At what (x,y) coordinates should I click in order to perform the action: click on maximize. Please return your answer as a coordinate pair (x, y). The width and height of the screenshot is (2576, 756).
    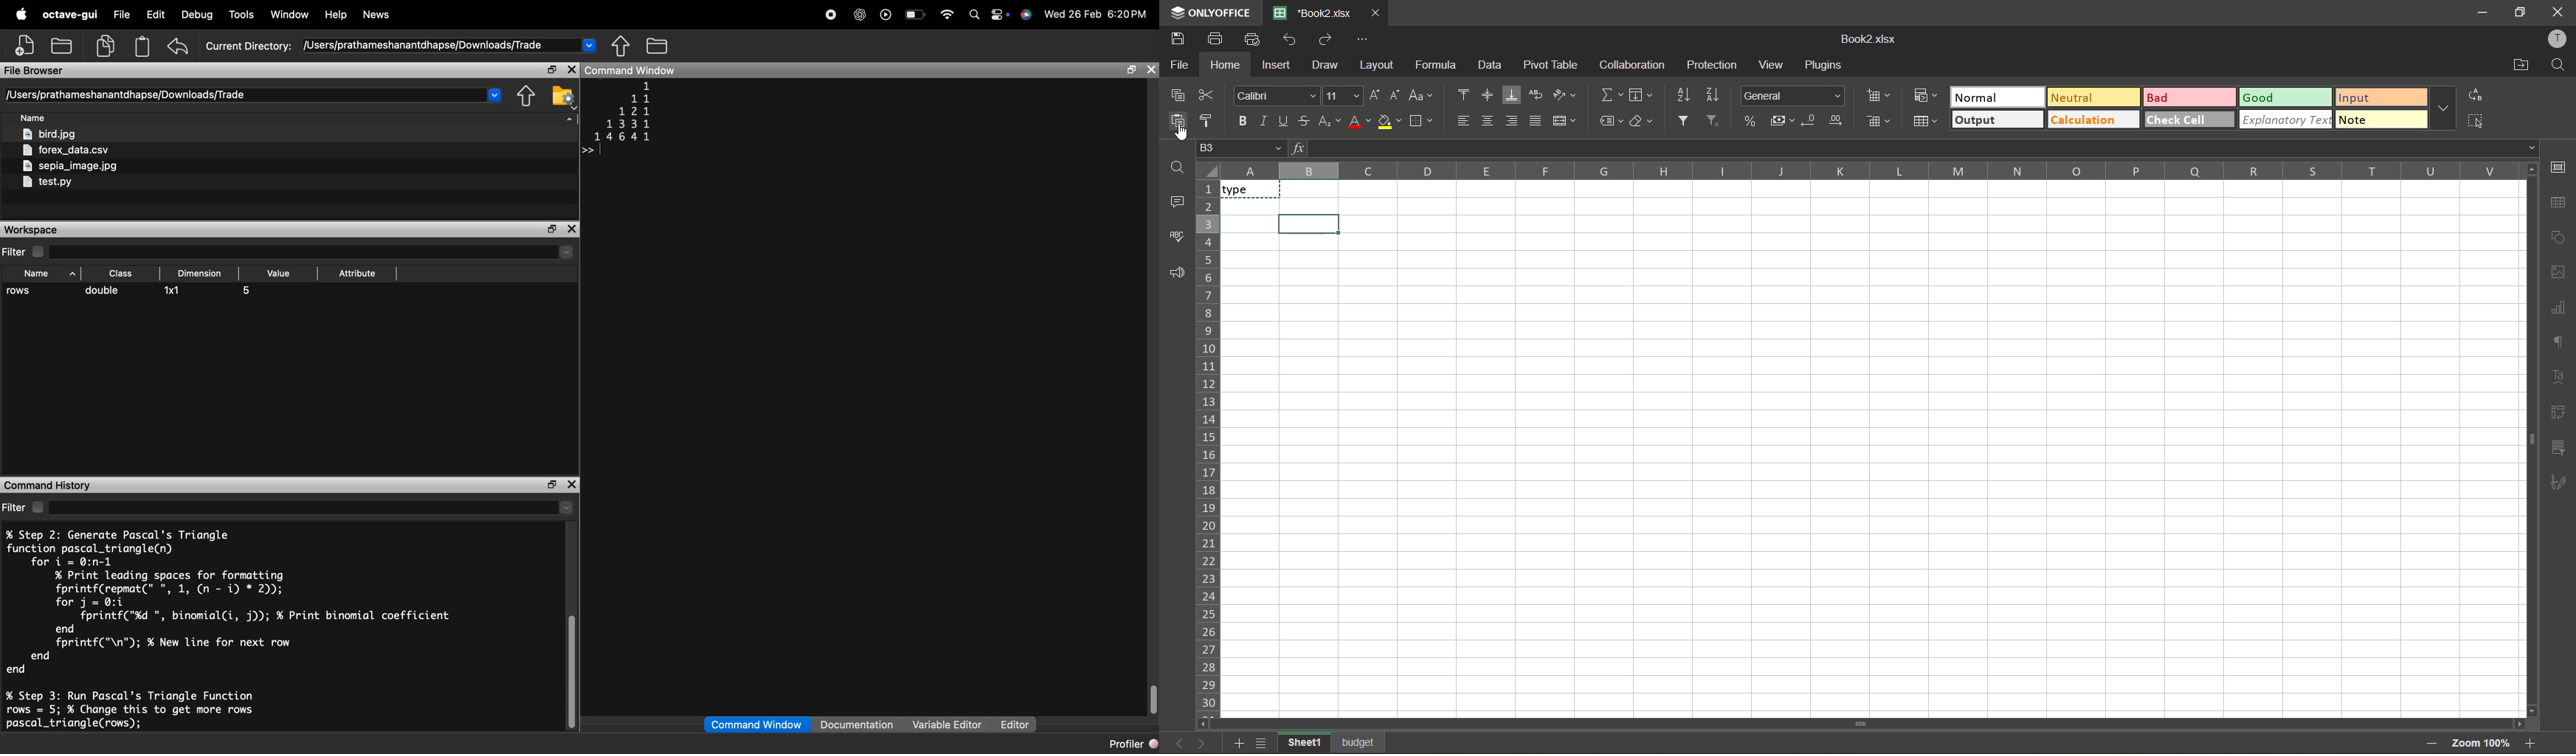
    Looking at the image, I should click on (2520, 11).